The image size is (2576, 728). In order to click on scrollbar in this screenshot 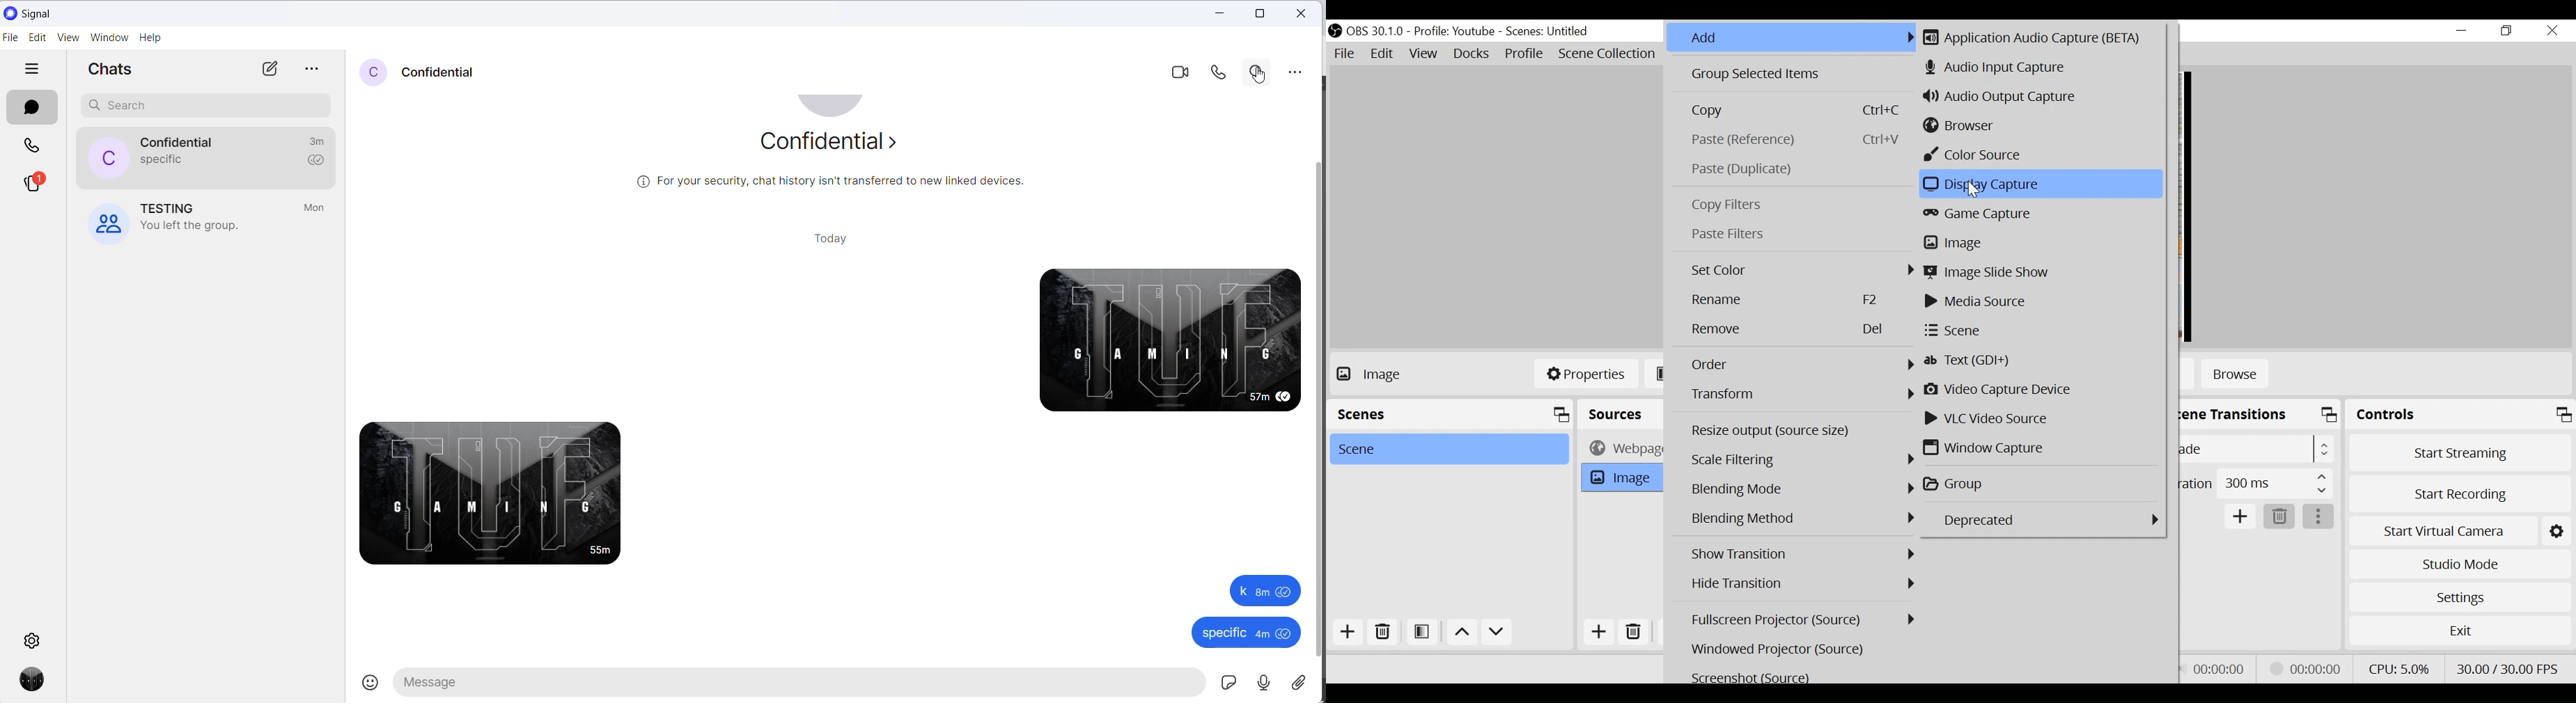, I will do `click(1318, 403)`.